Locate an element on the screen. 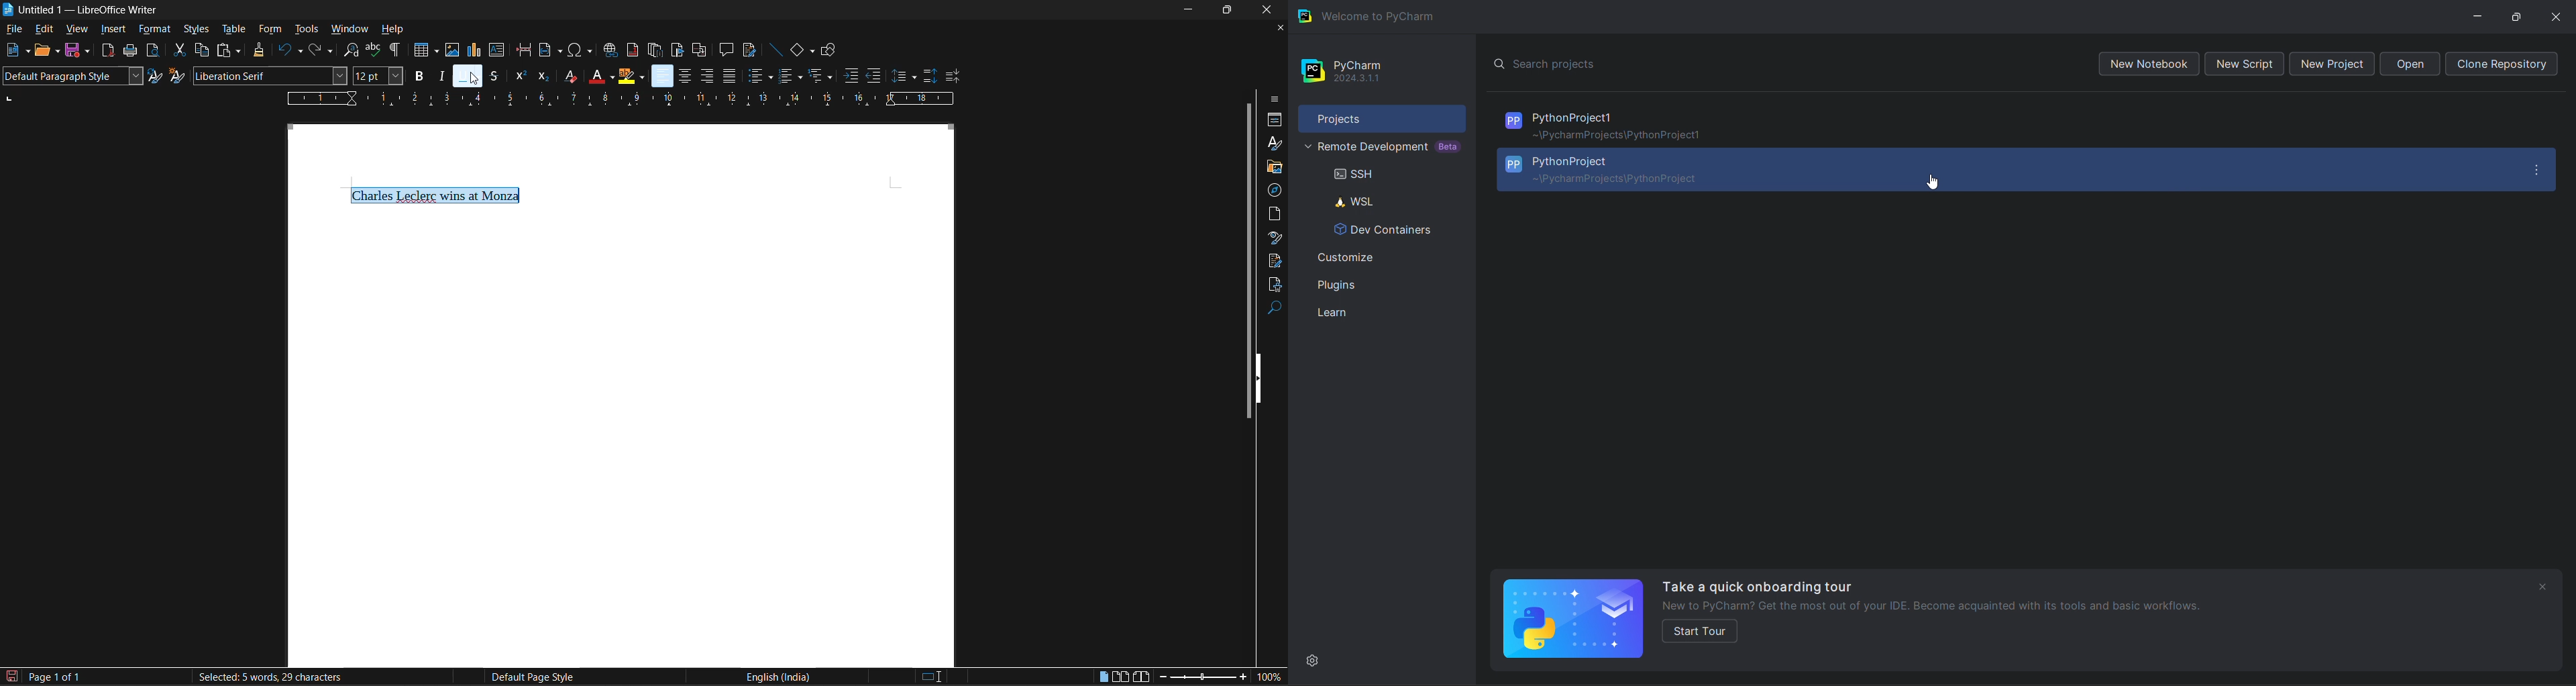 Image resolution: width=2576 pixels, height=700 pixels. window is located at coordinates (347, 28).